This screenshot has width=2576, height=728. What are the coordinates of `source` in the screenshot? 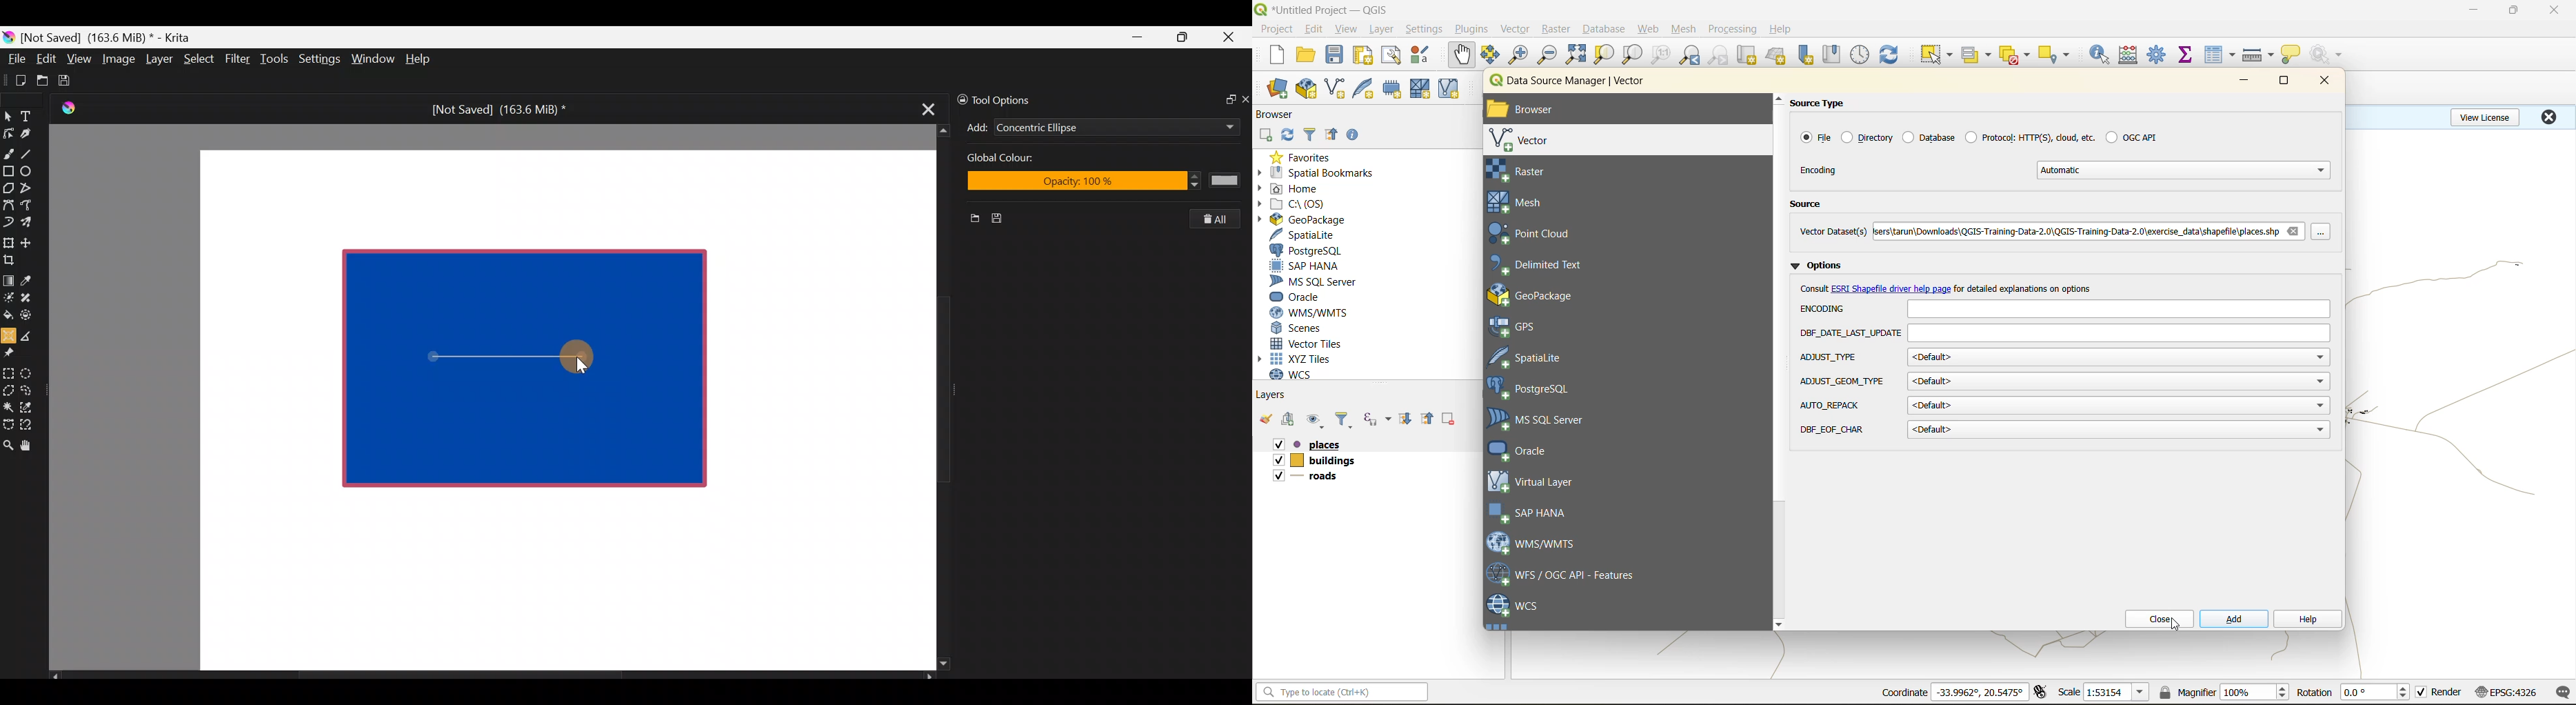 It's located at (1811, 206).